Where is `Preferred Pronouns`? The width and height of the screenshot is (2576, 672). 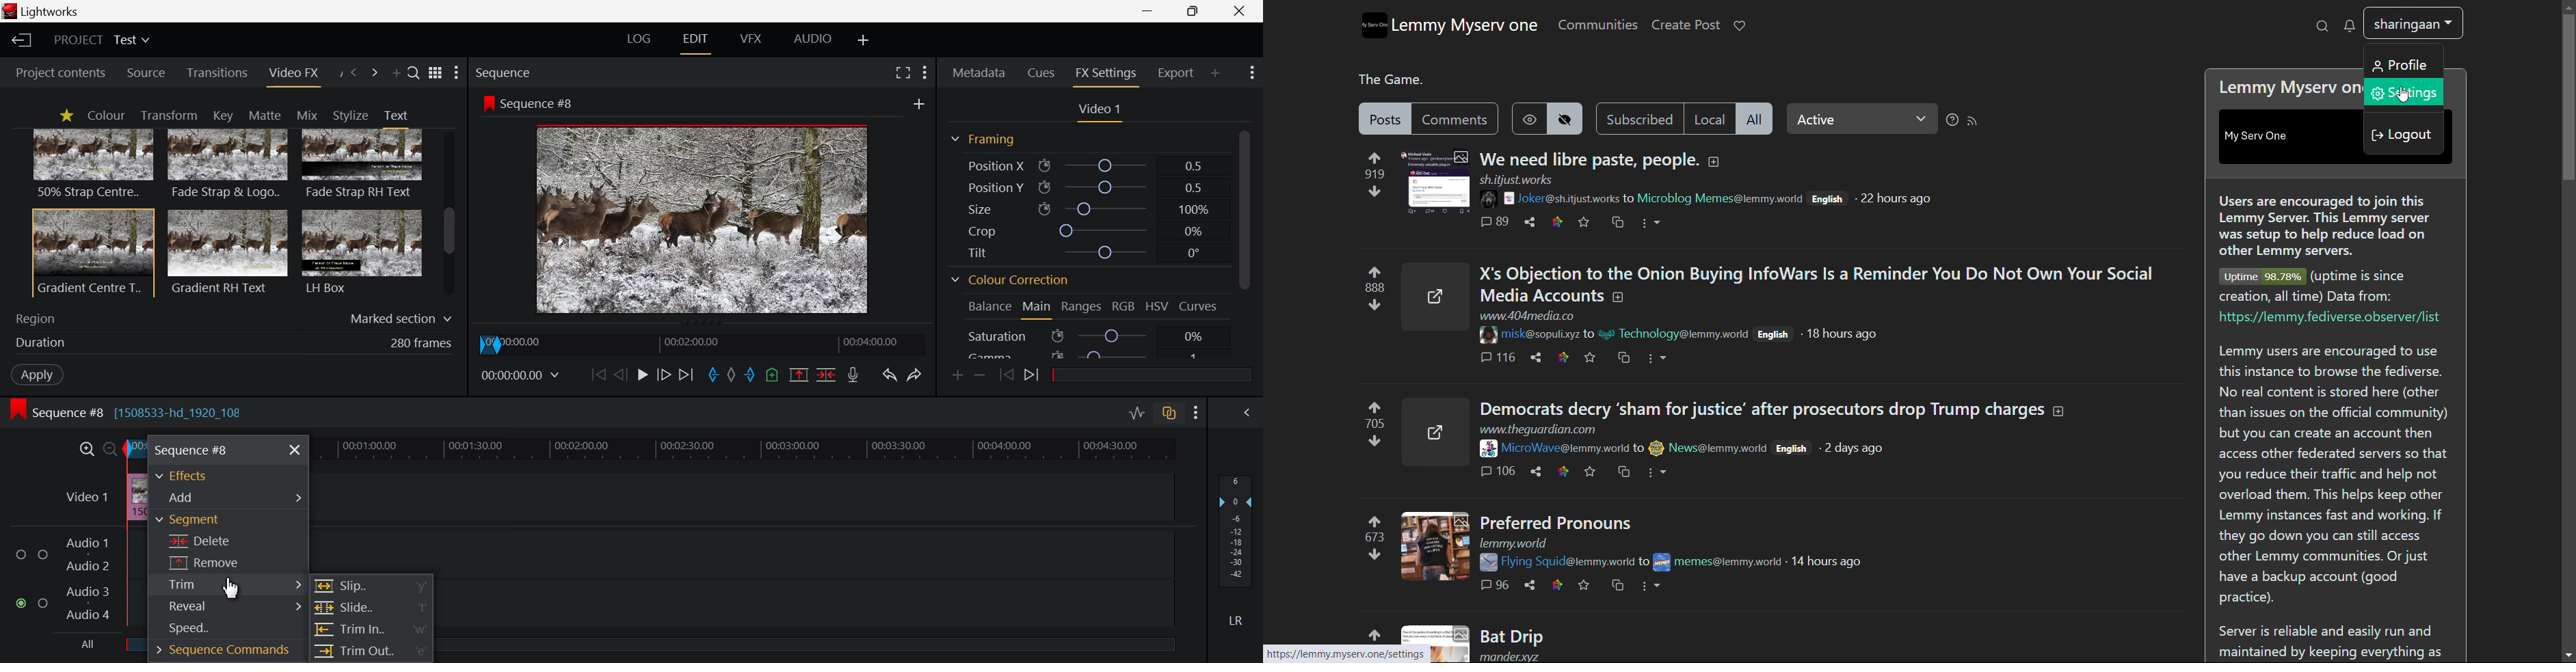 Preferred Pronouns is located at coordinates (1560, 522).